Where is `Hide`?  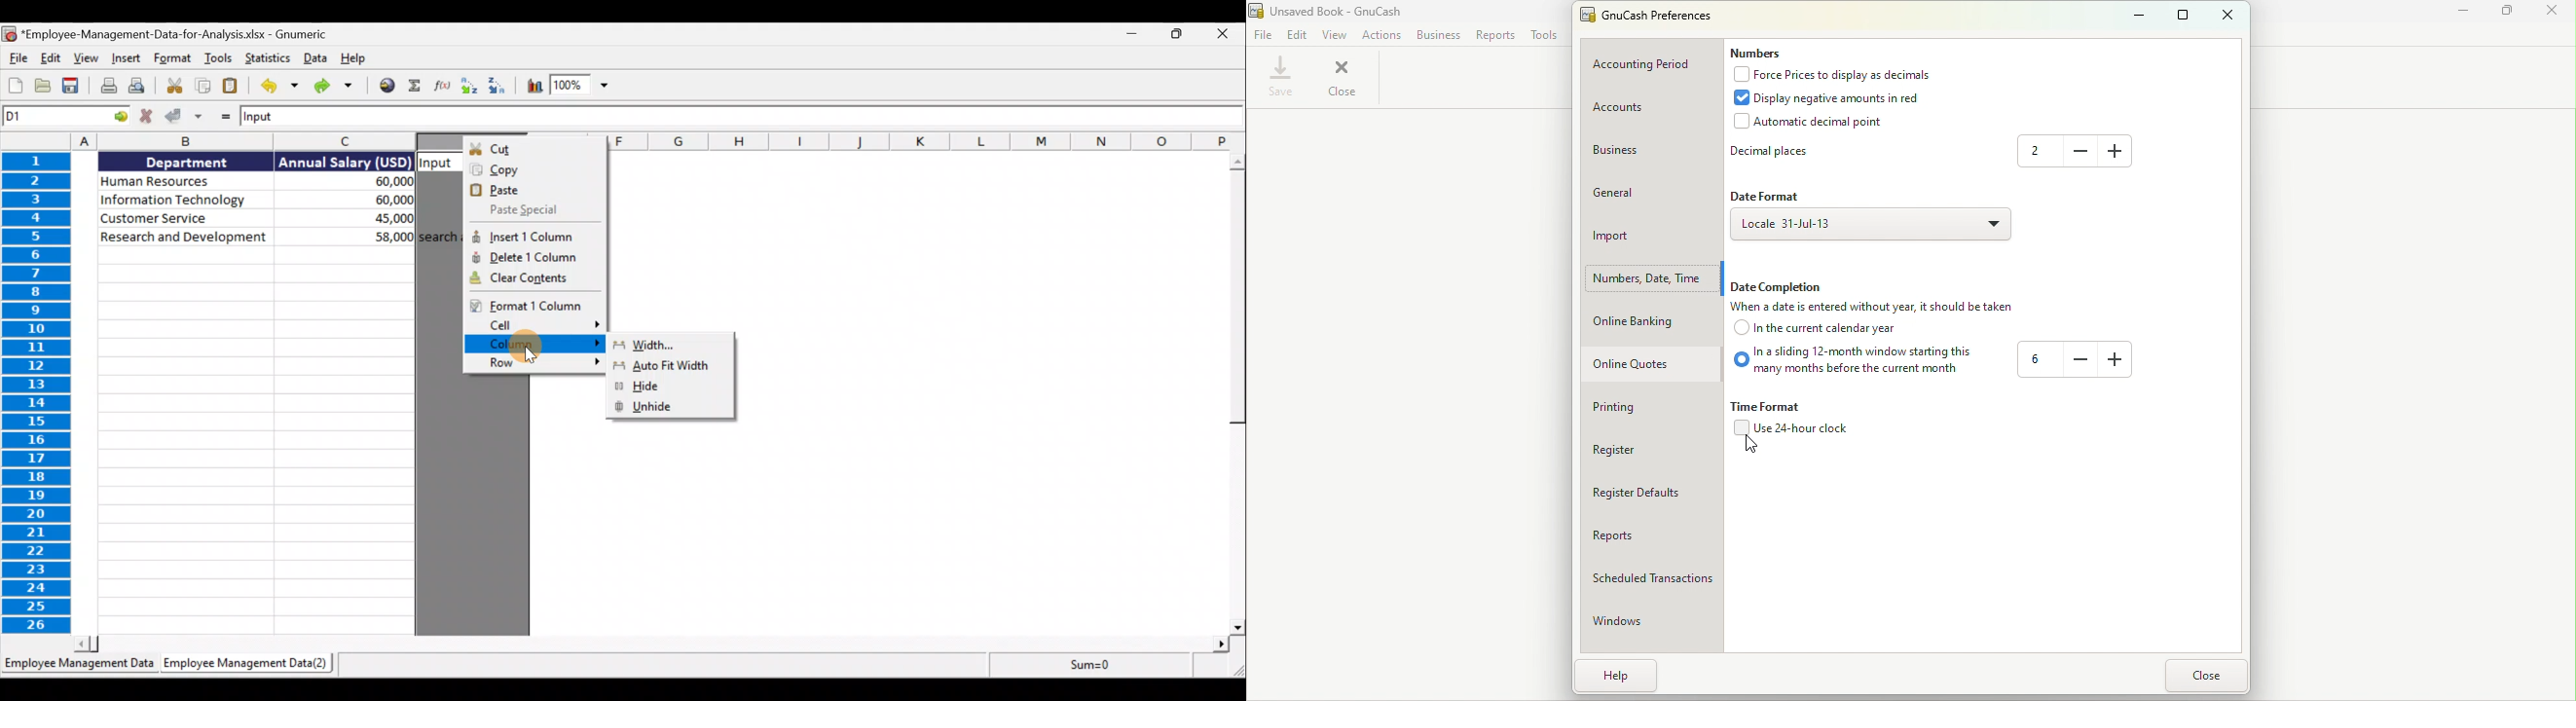
Hide is located at coordinates (672, 387).